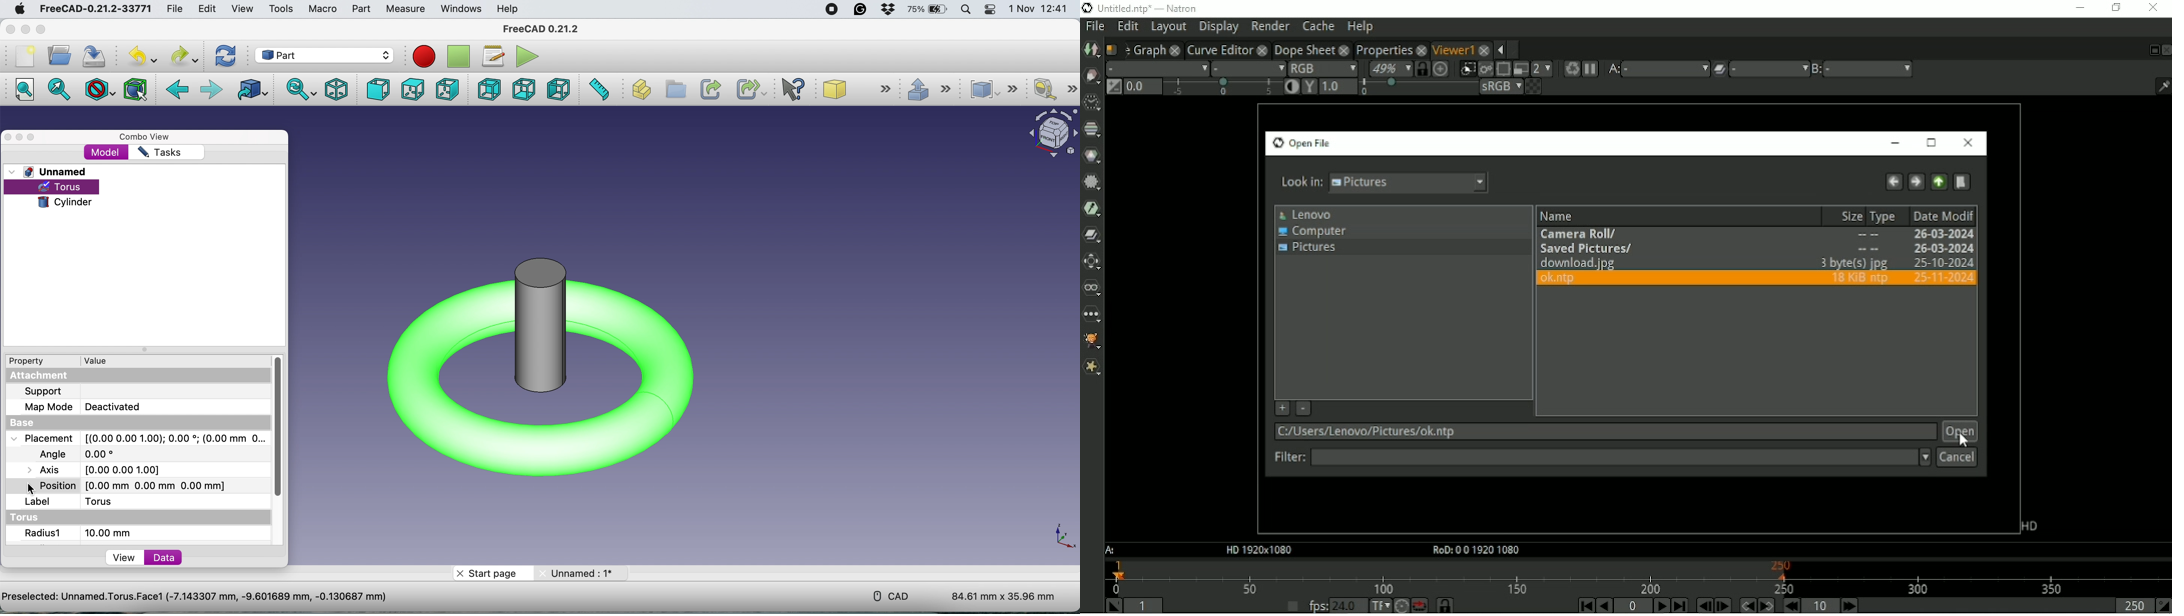  Describe the element at coordinates (57, 56) in the screenshot. I see `open` at that location.